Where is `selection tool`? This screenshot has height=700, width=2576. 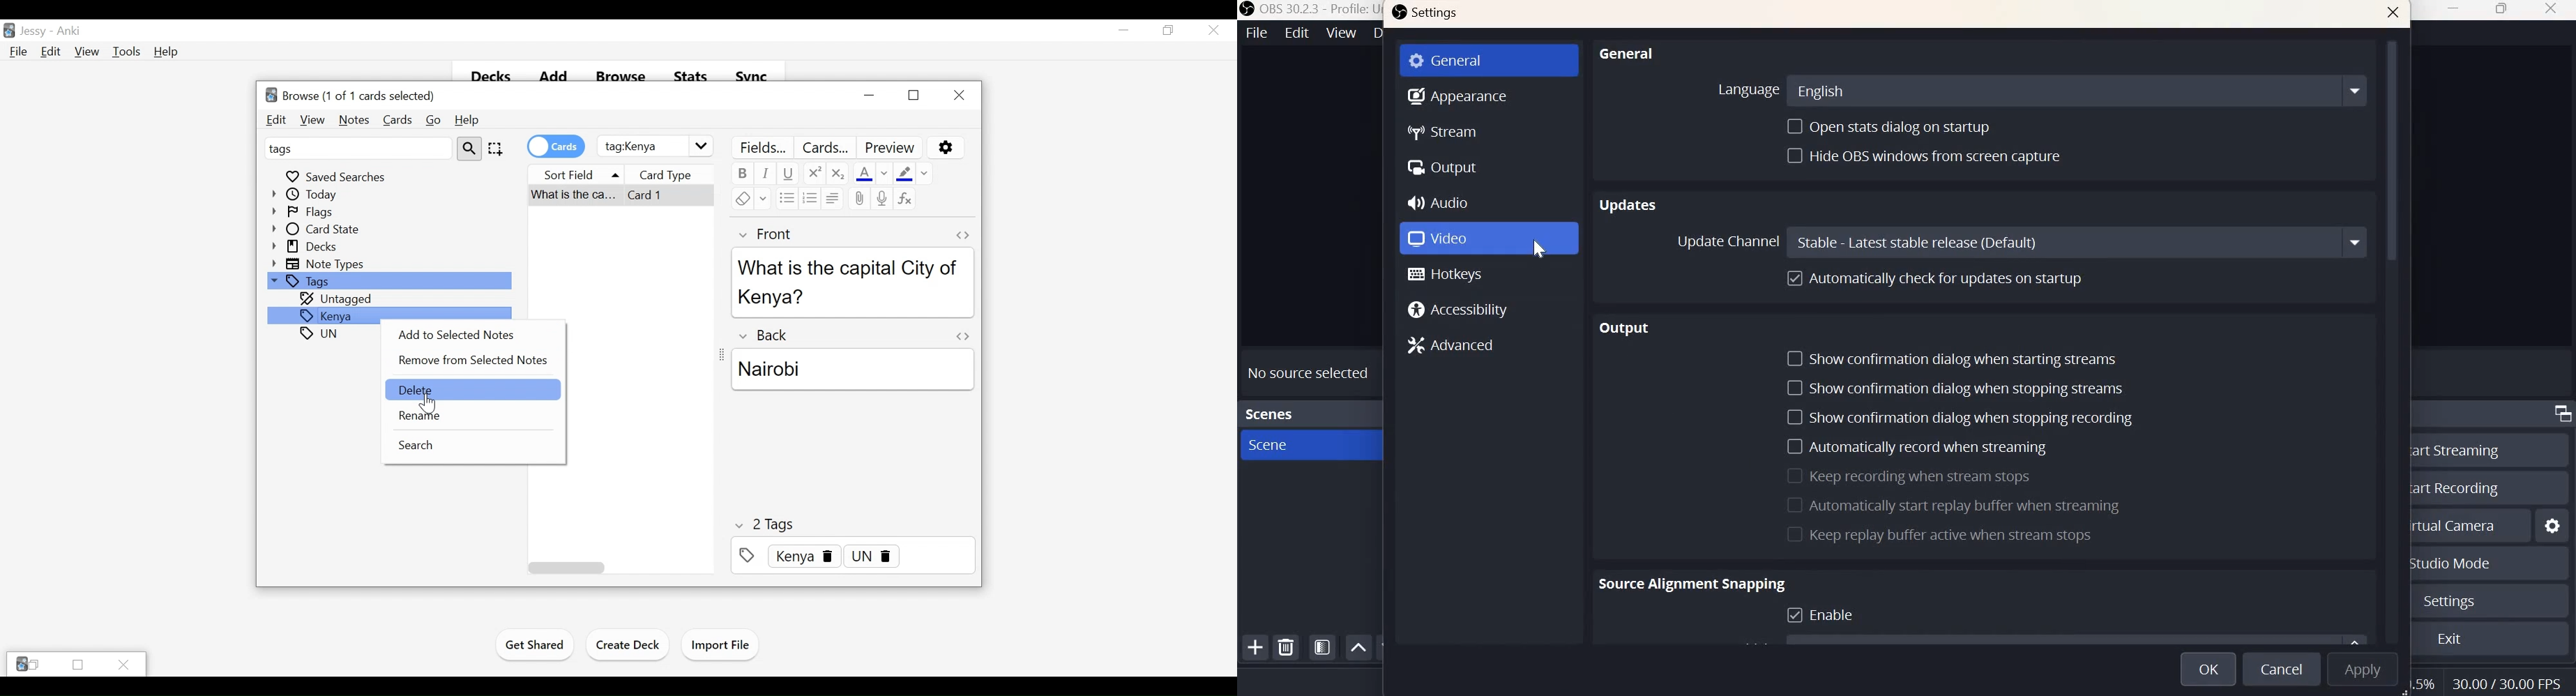
selection tool is located at coordinates (499, 150).